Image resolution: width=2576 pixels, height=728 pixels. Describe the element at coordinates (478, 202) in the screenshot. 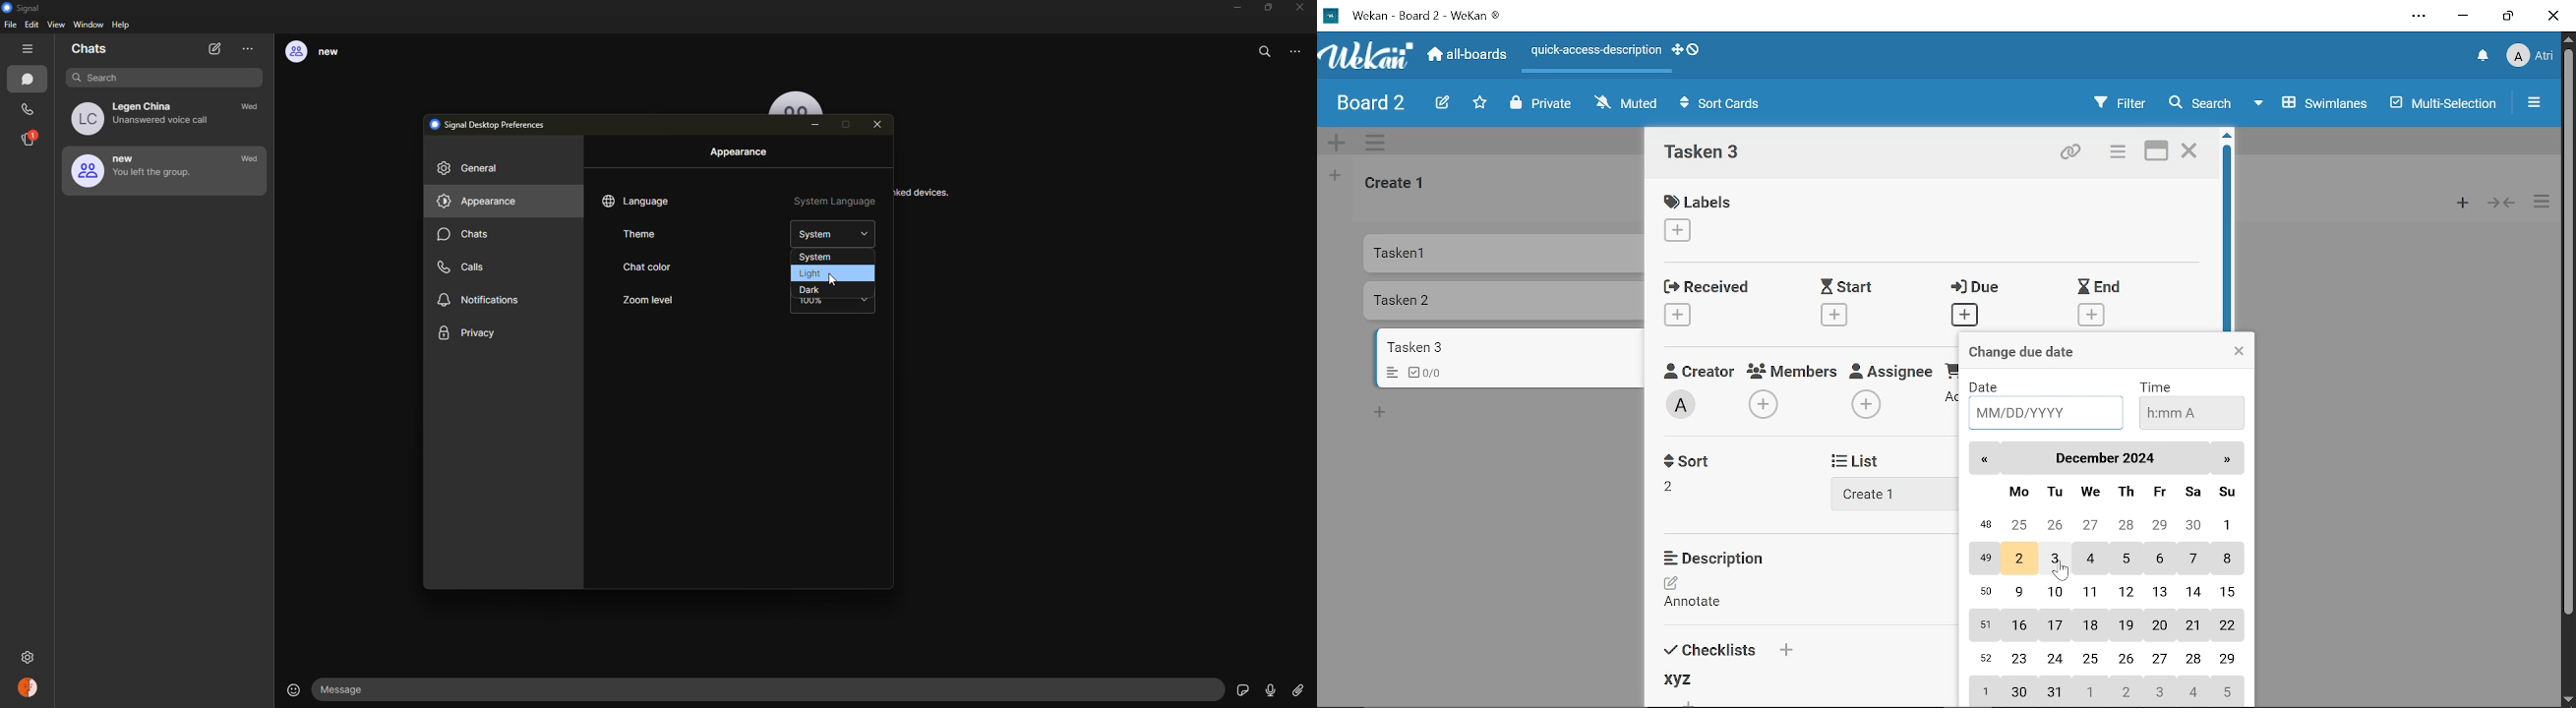

I see `appearance` at that location.